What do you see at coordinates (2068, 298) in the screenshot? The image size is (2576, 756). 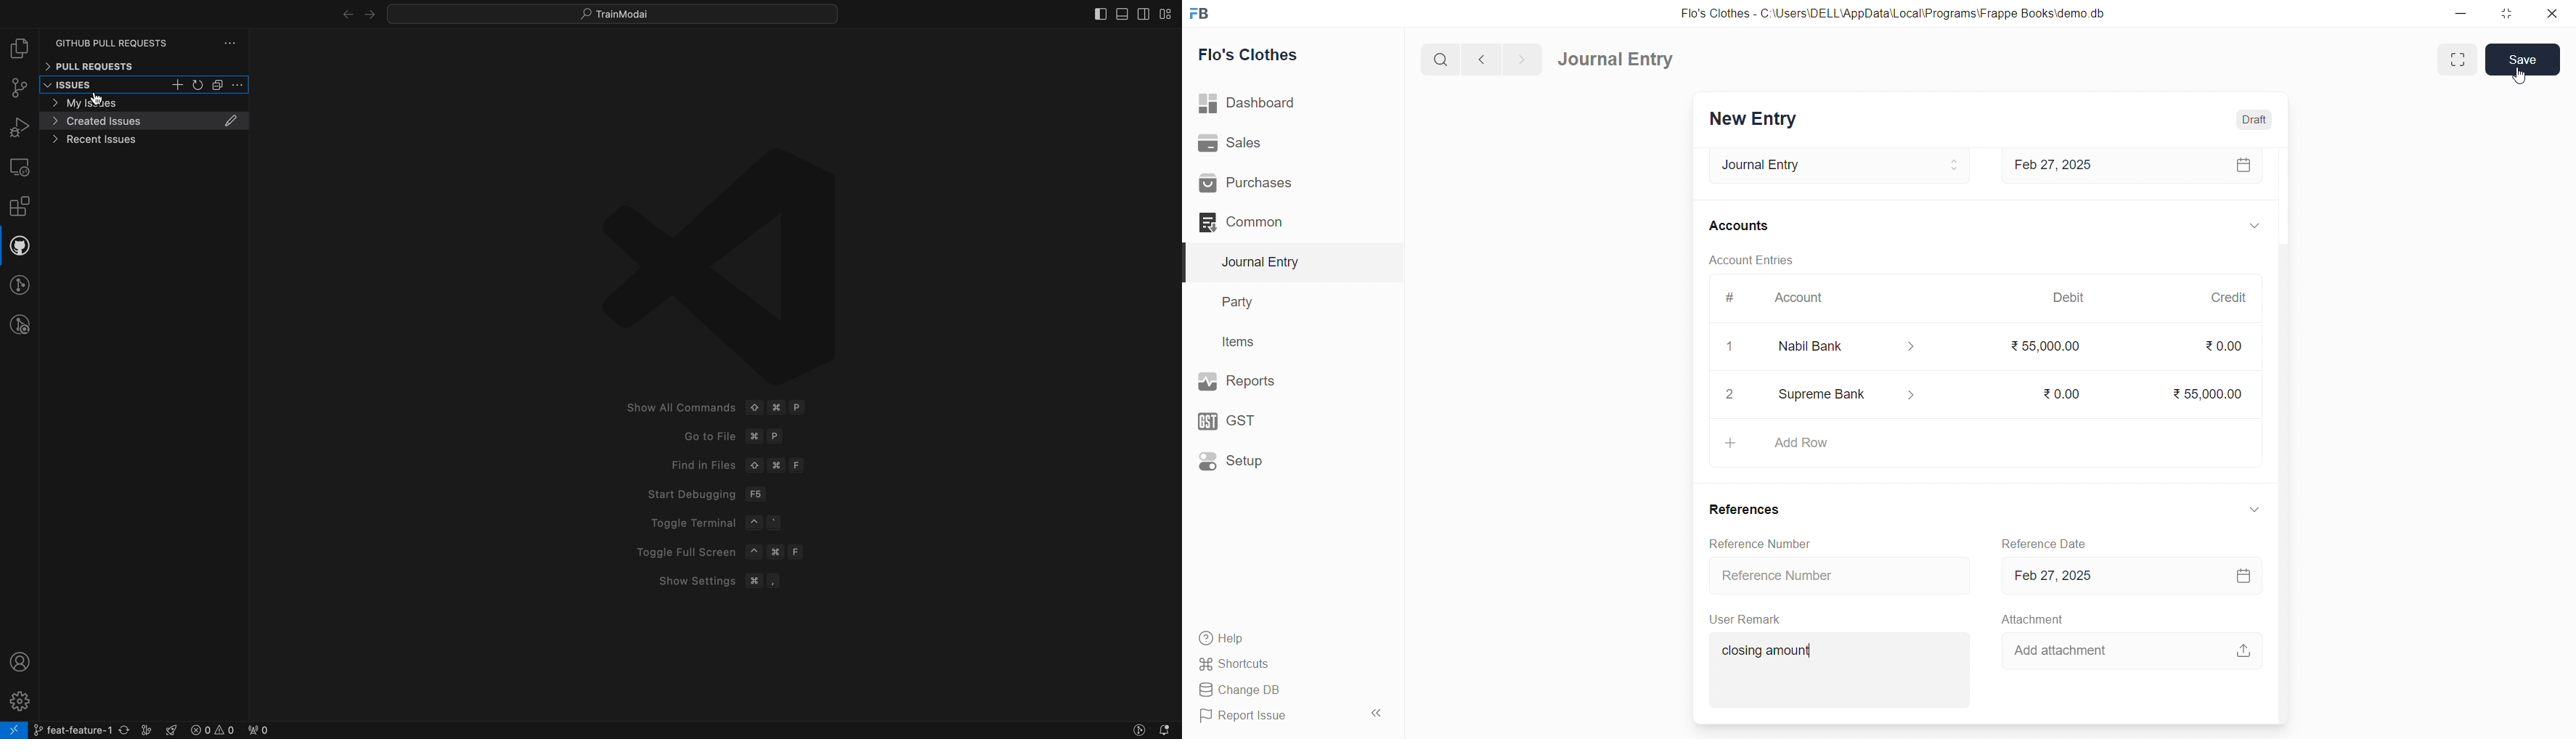 I see `Debit` at bounding box center [2068, 298].